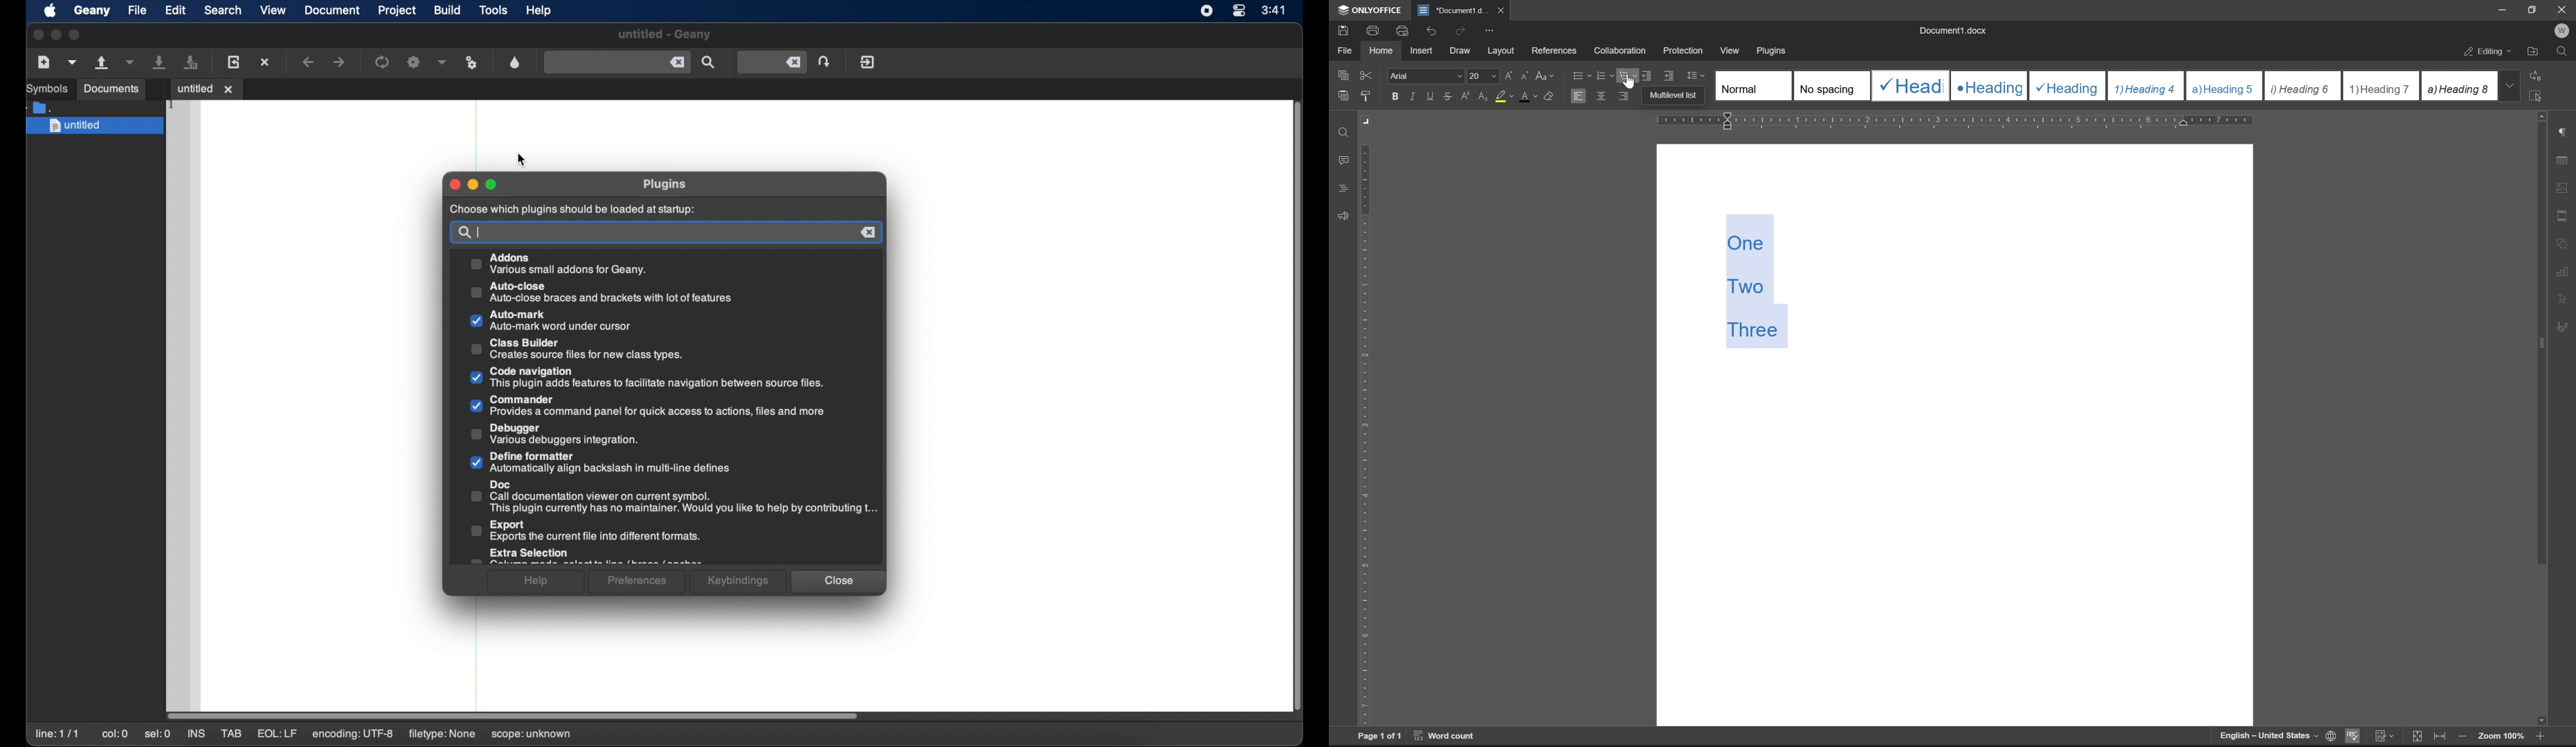 This screenshot has width=2576, height=756. What do you see at coordinates (1504, 97) in the screenshot?
I see `background color` at bounding box center [1504, 97].